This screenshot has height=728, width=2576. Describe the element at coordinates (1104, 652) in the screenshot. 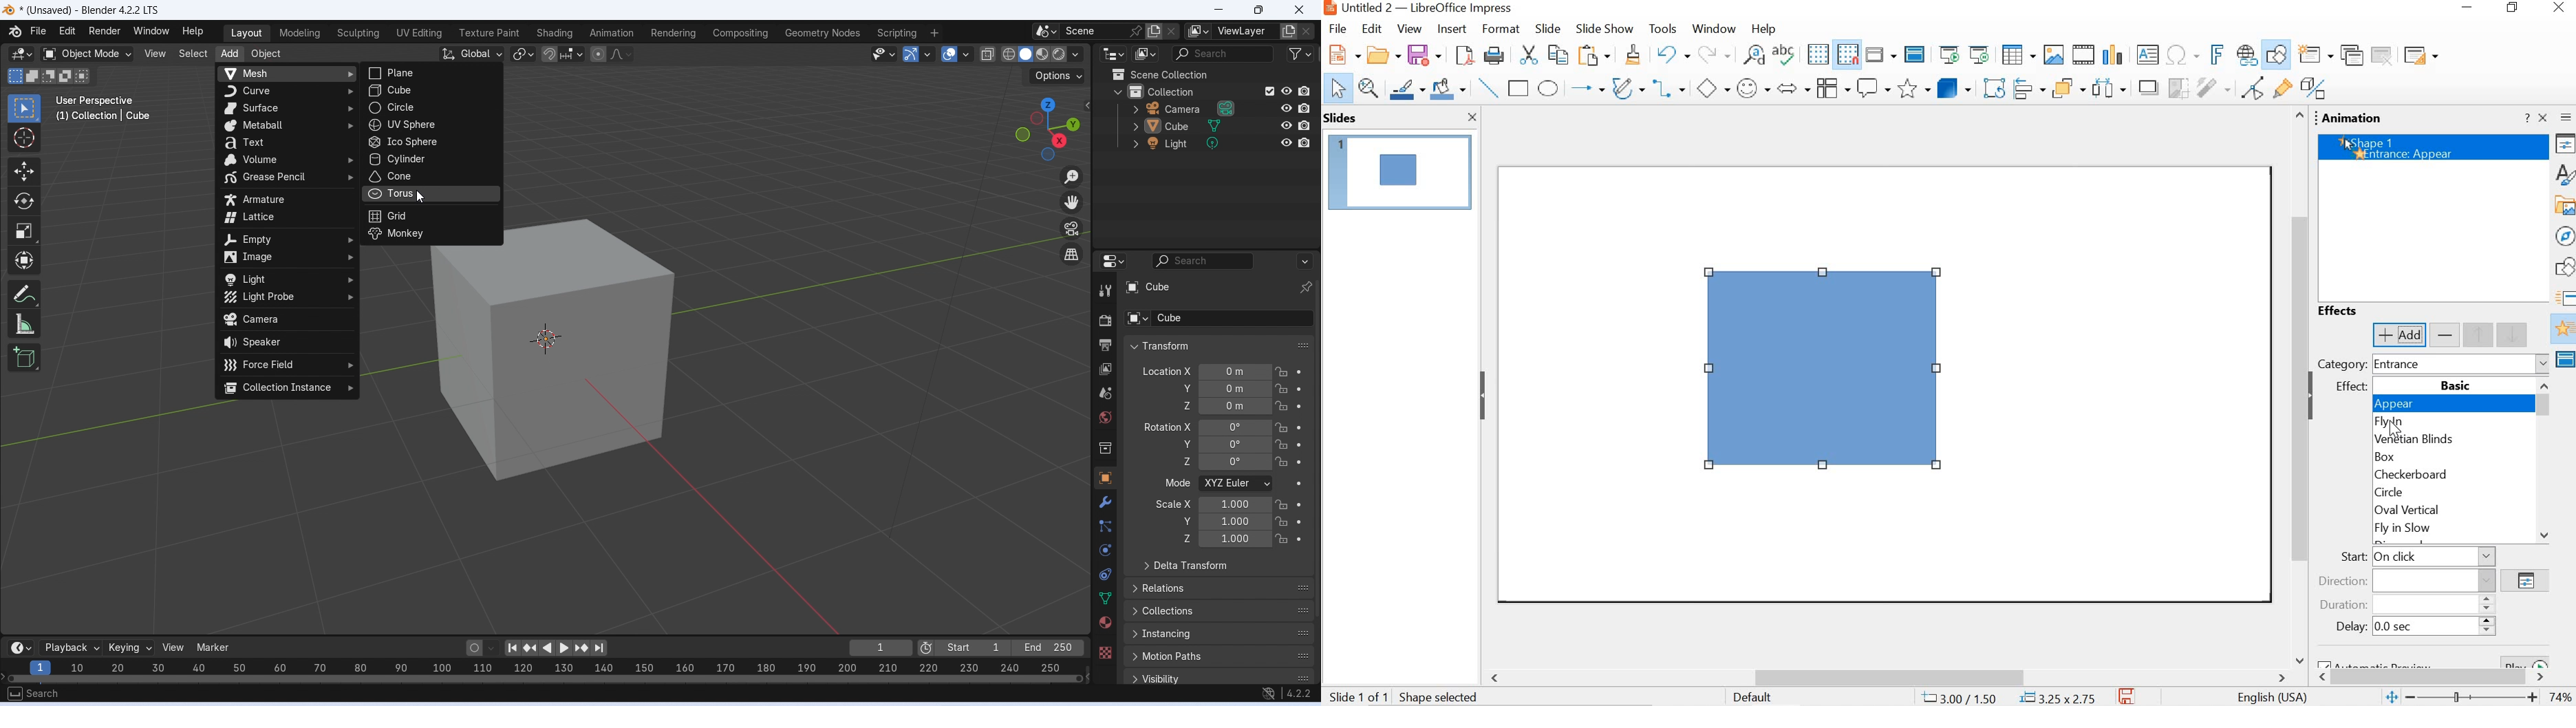

I see `Texture` at that location.